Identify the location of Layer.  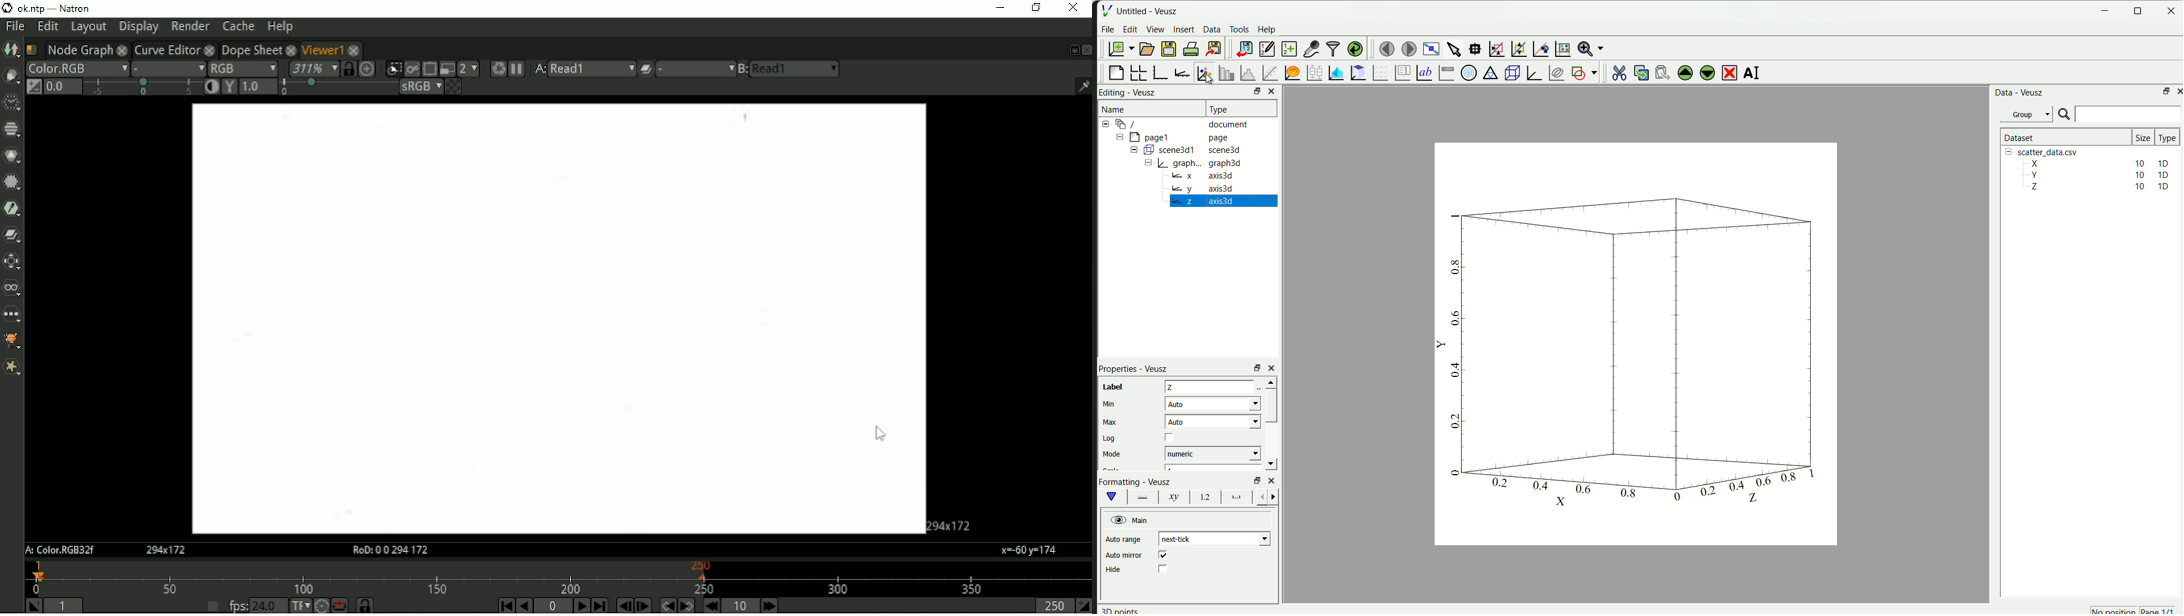
(77, 69).